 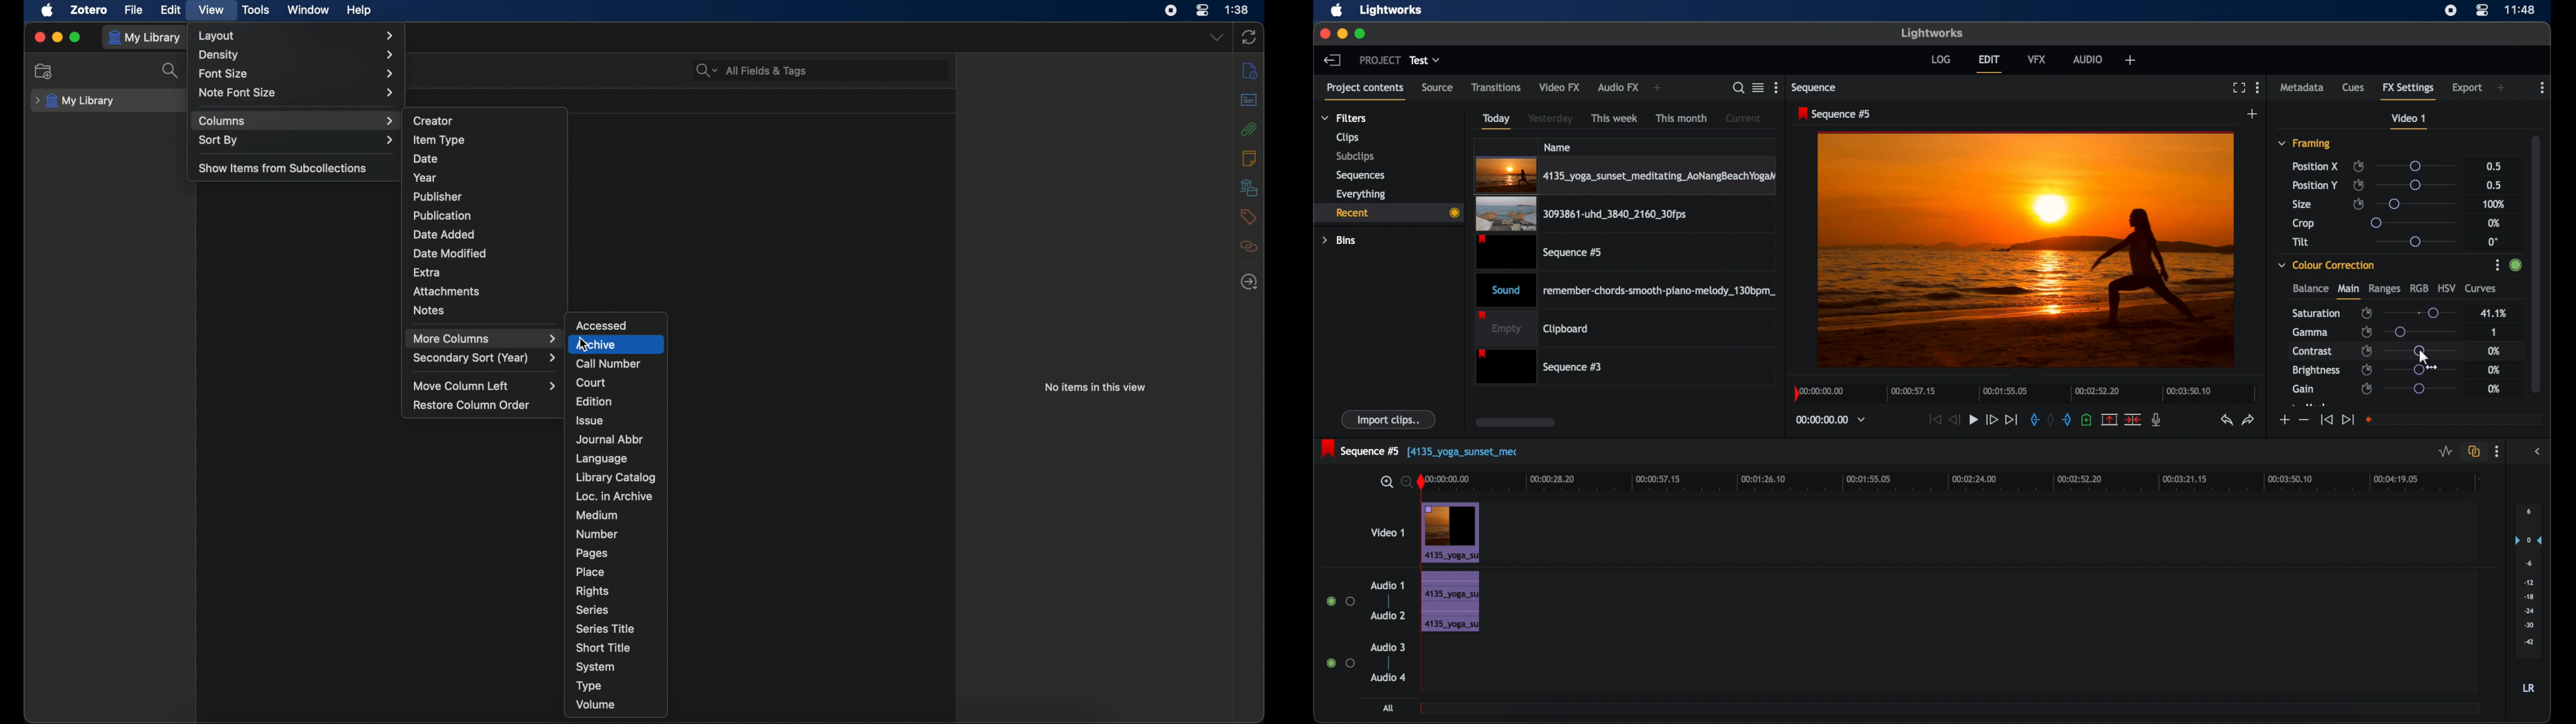 I want to click on toggle auto track sync, so click(x=2472, y=450).